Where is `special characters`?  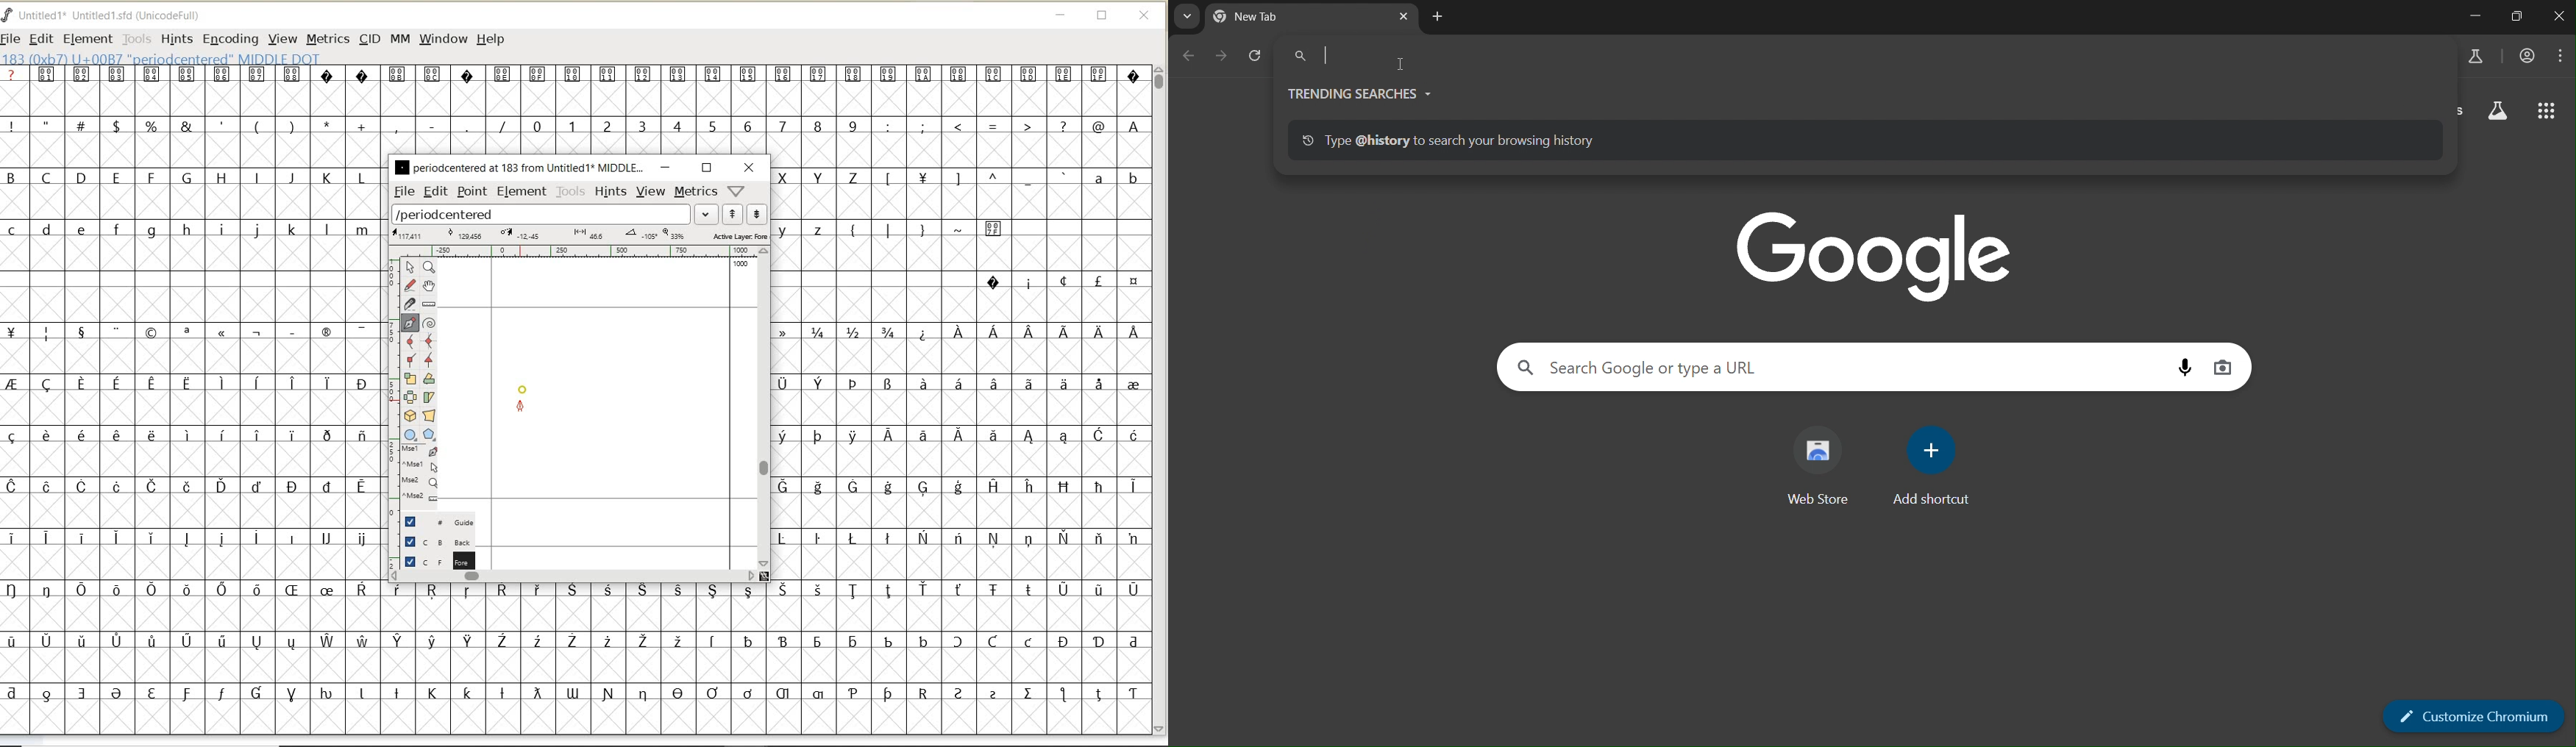
special characters is located at coordinates (762, 648).